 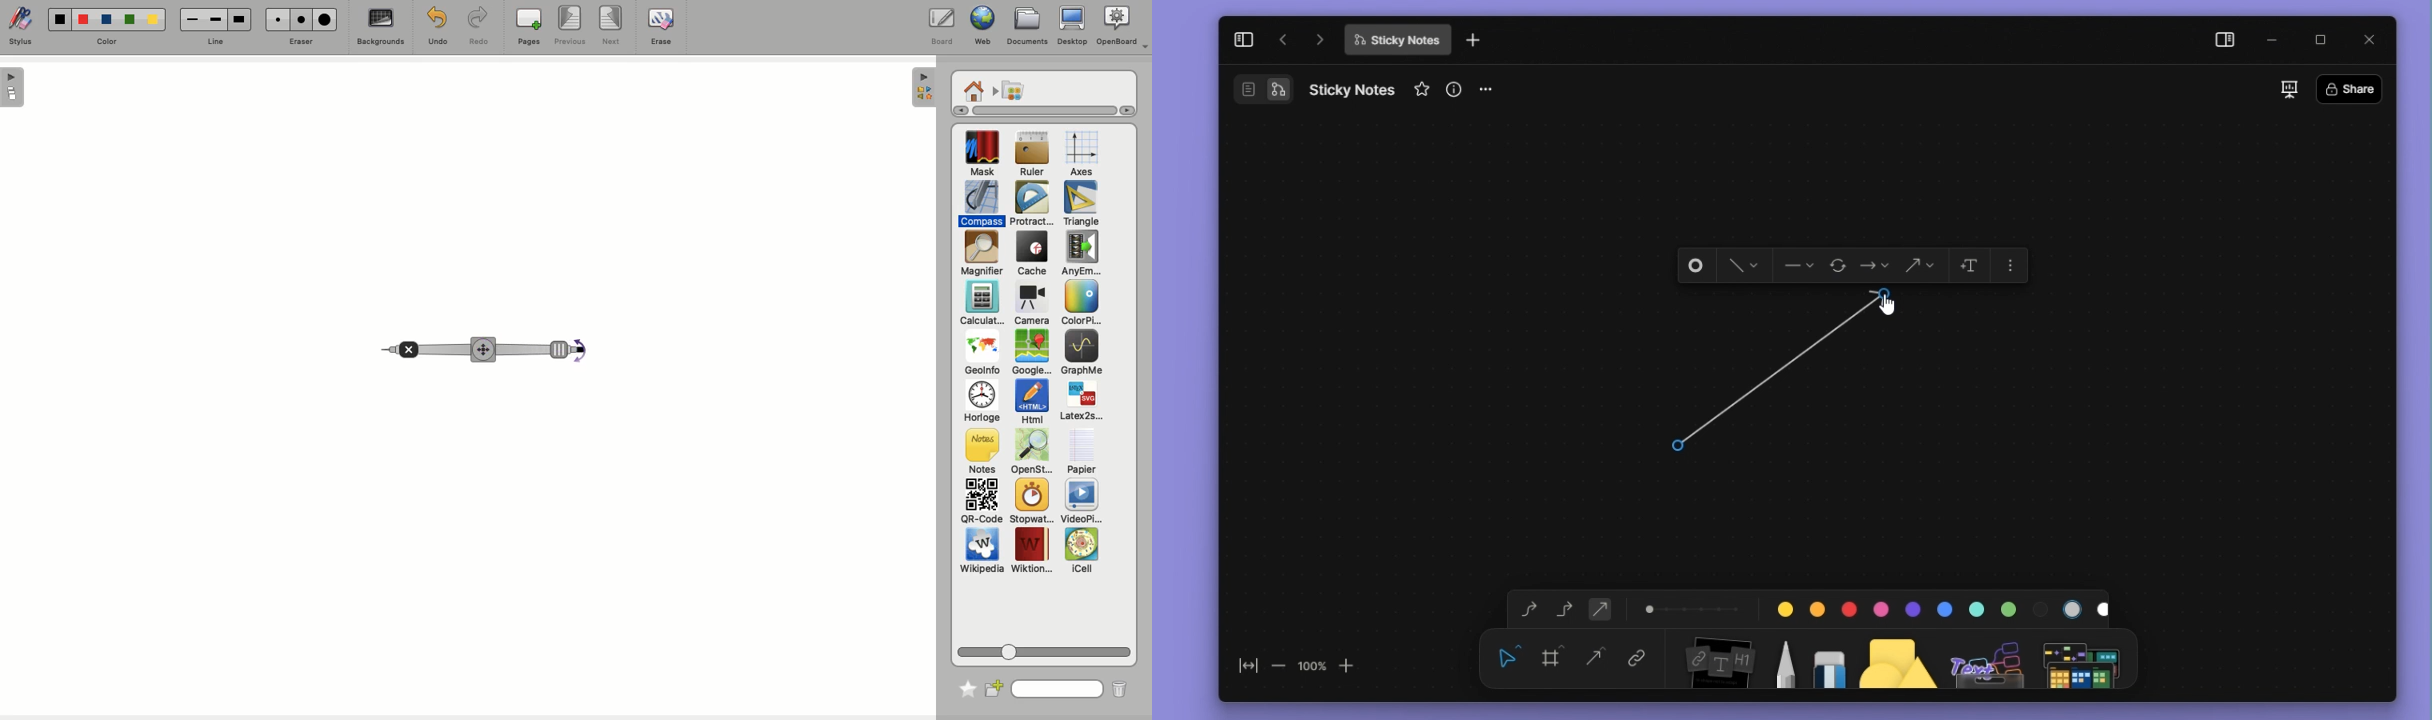 What do you see at coordinates (1565, 607) in the screenshot?
I see `elbowed` at bounding box center [1565, 607].